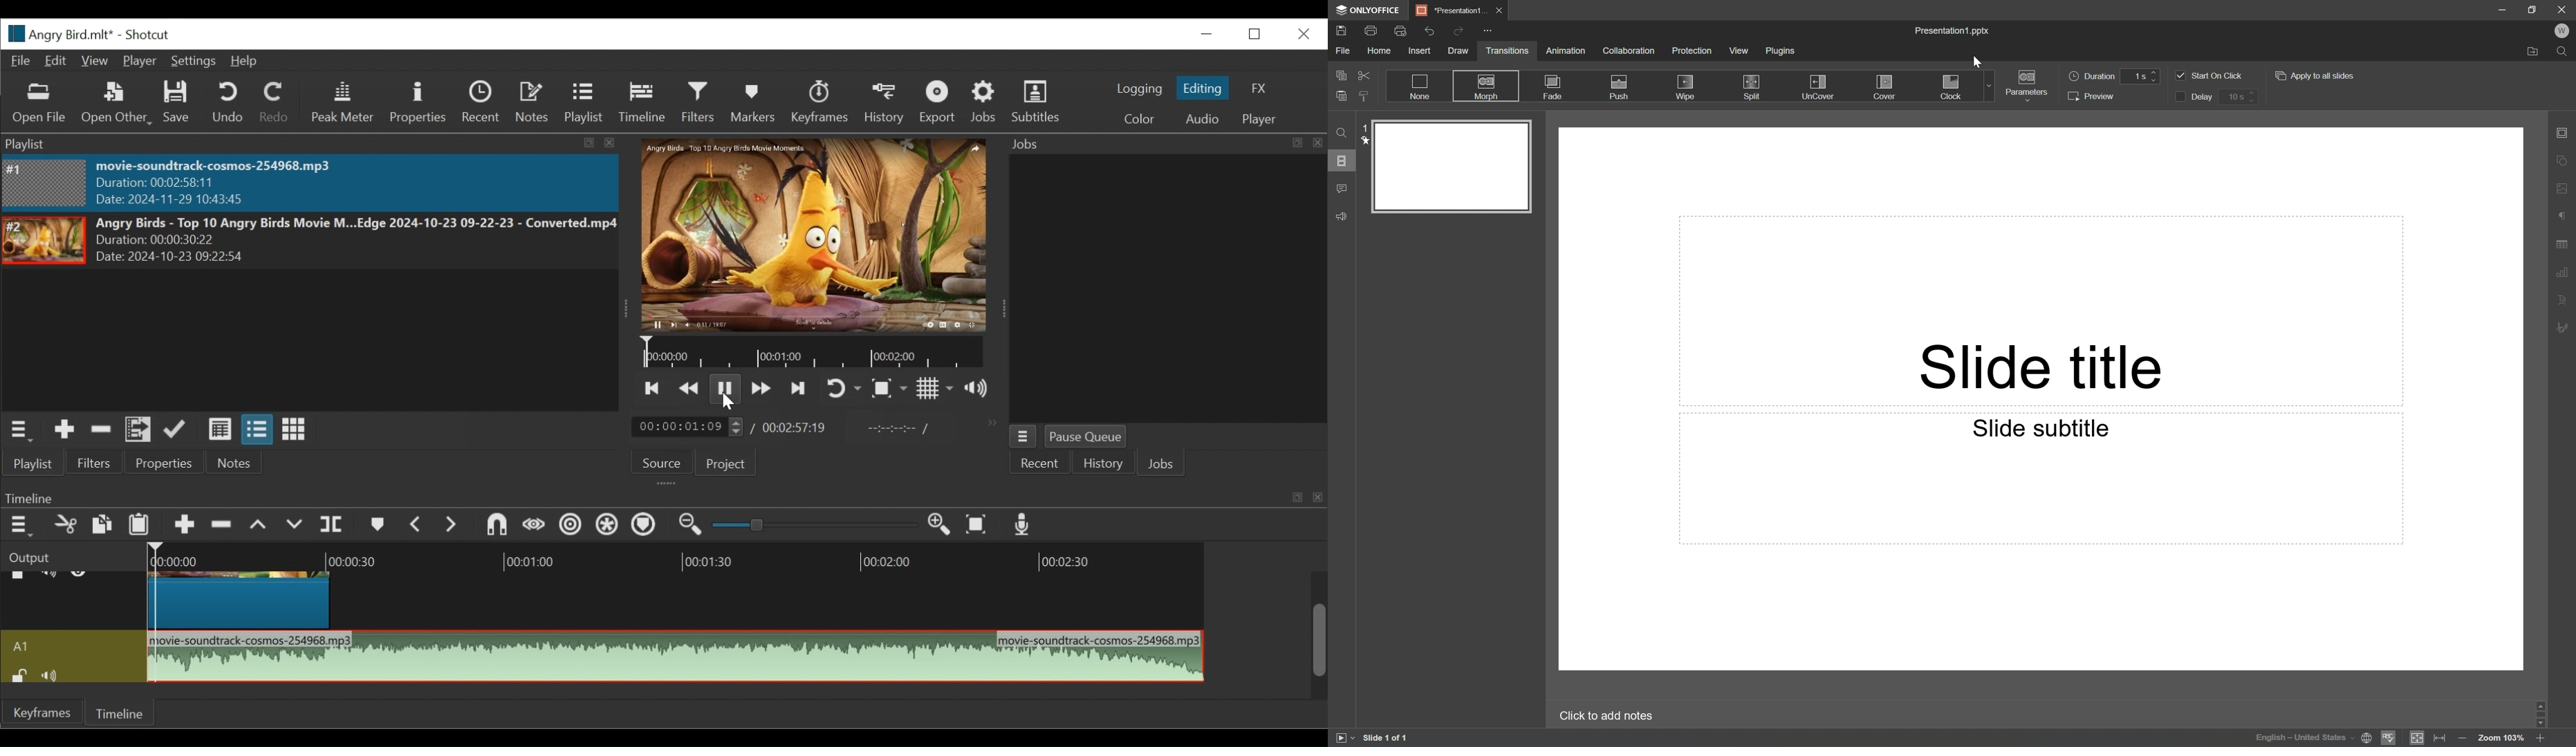 This screenshot has height=756, width=2576. Describe the element at coordinates (1340, 31) in the screenshot. I see `Save` at that location.